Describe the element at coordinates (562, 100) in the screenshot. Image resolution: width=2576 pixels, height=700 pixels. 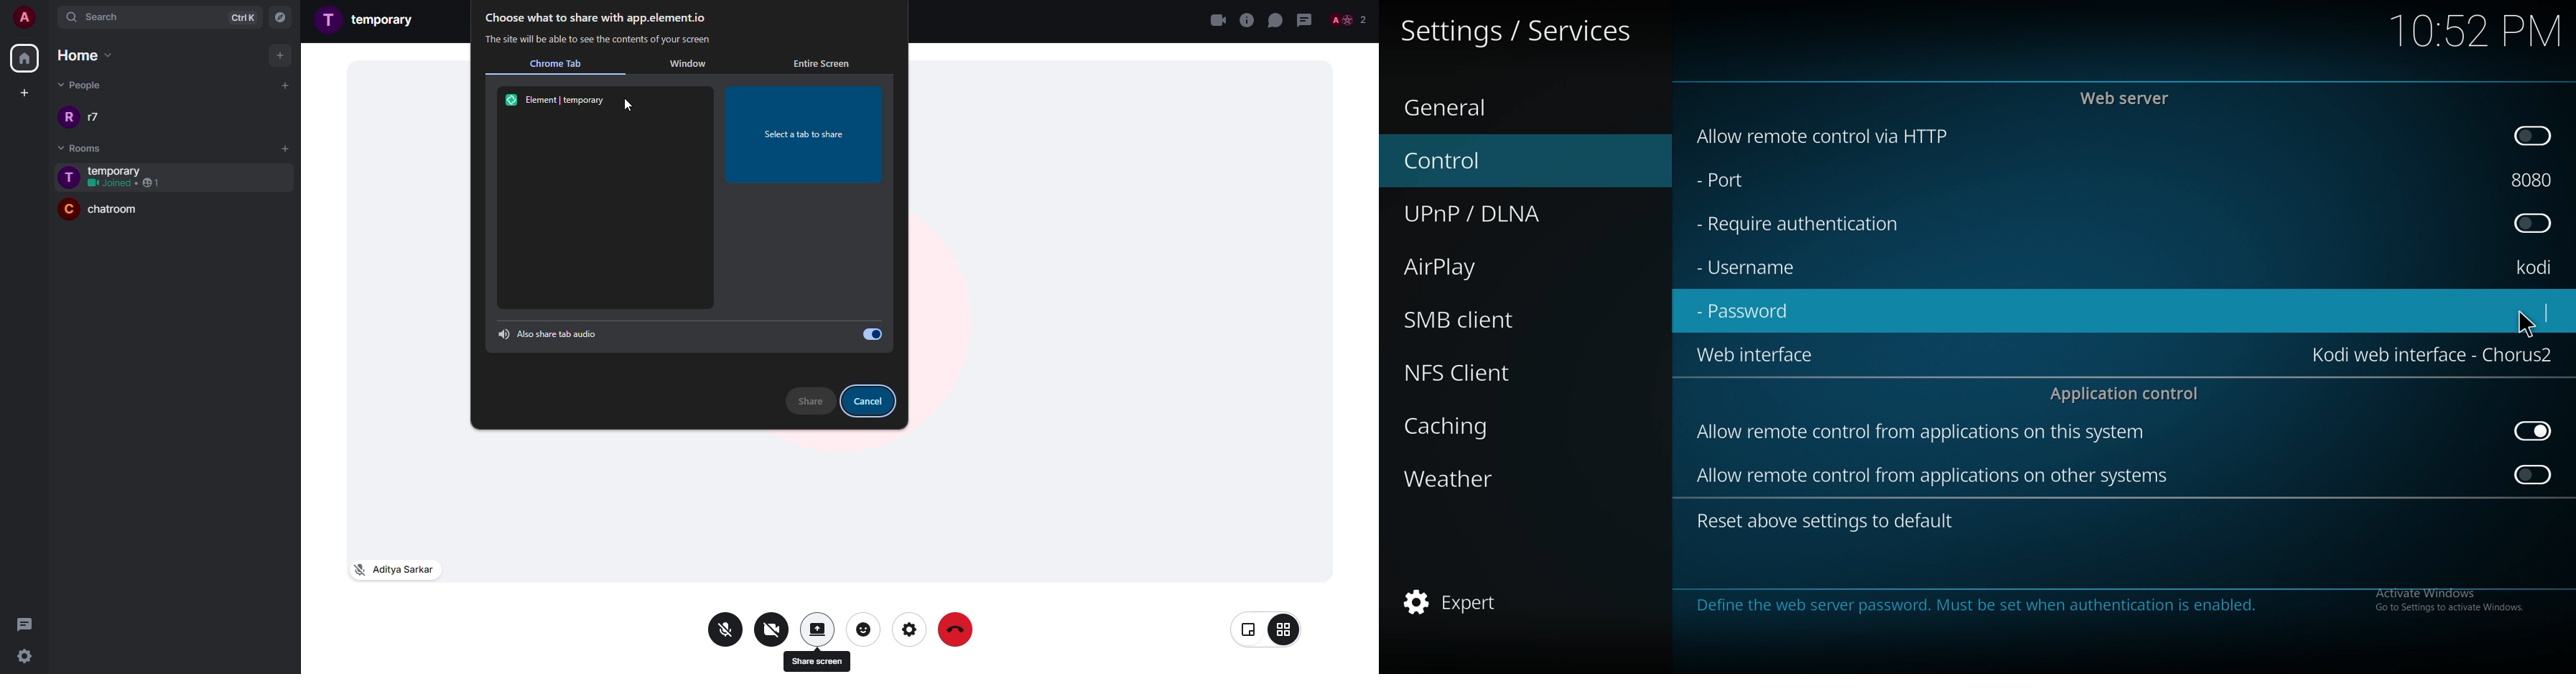
I see `element` at that location.